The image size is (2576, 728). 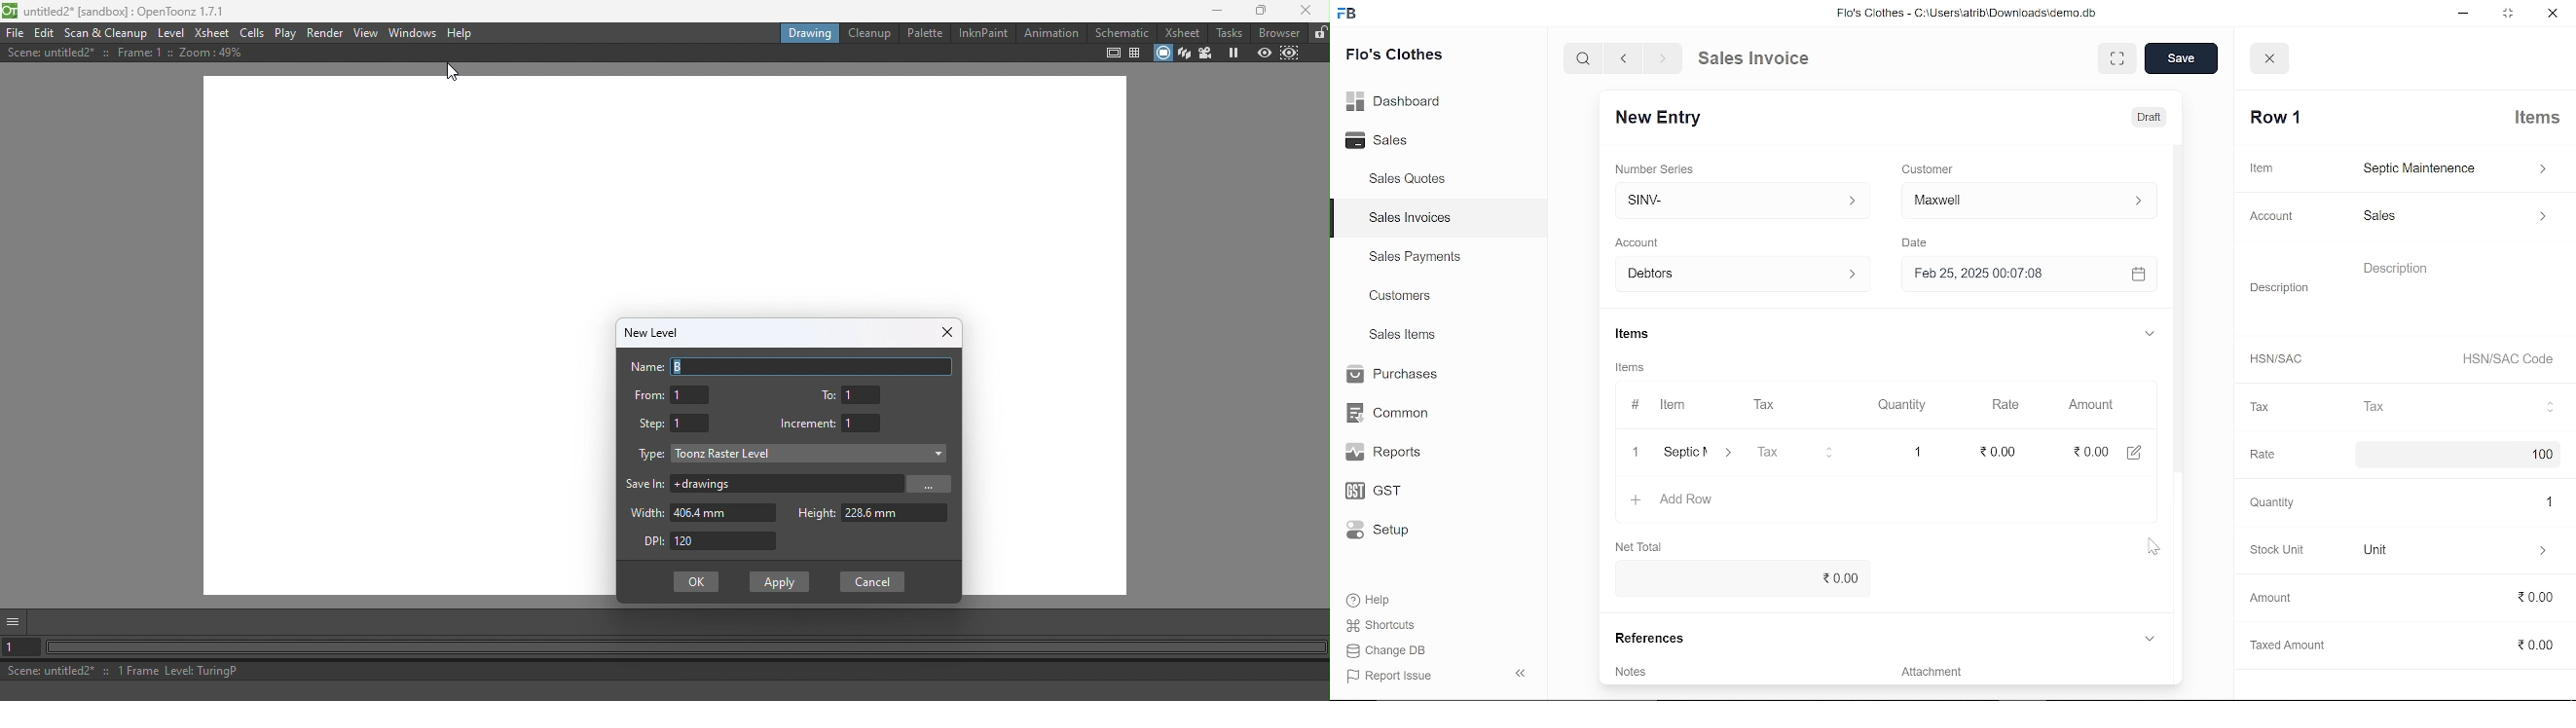 I want to click on New Entry, so click(x=1670, y=120).